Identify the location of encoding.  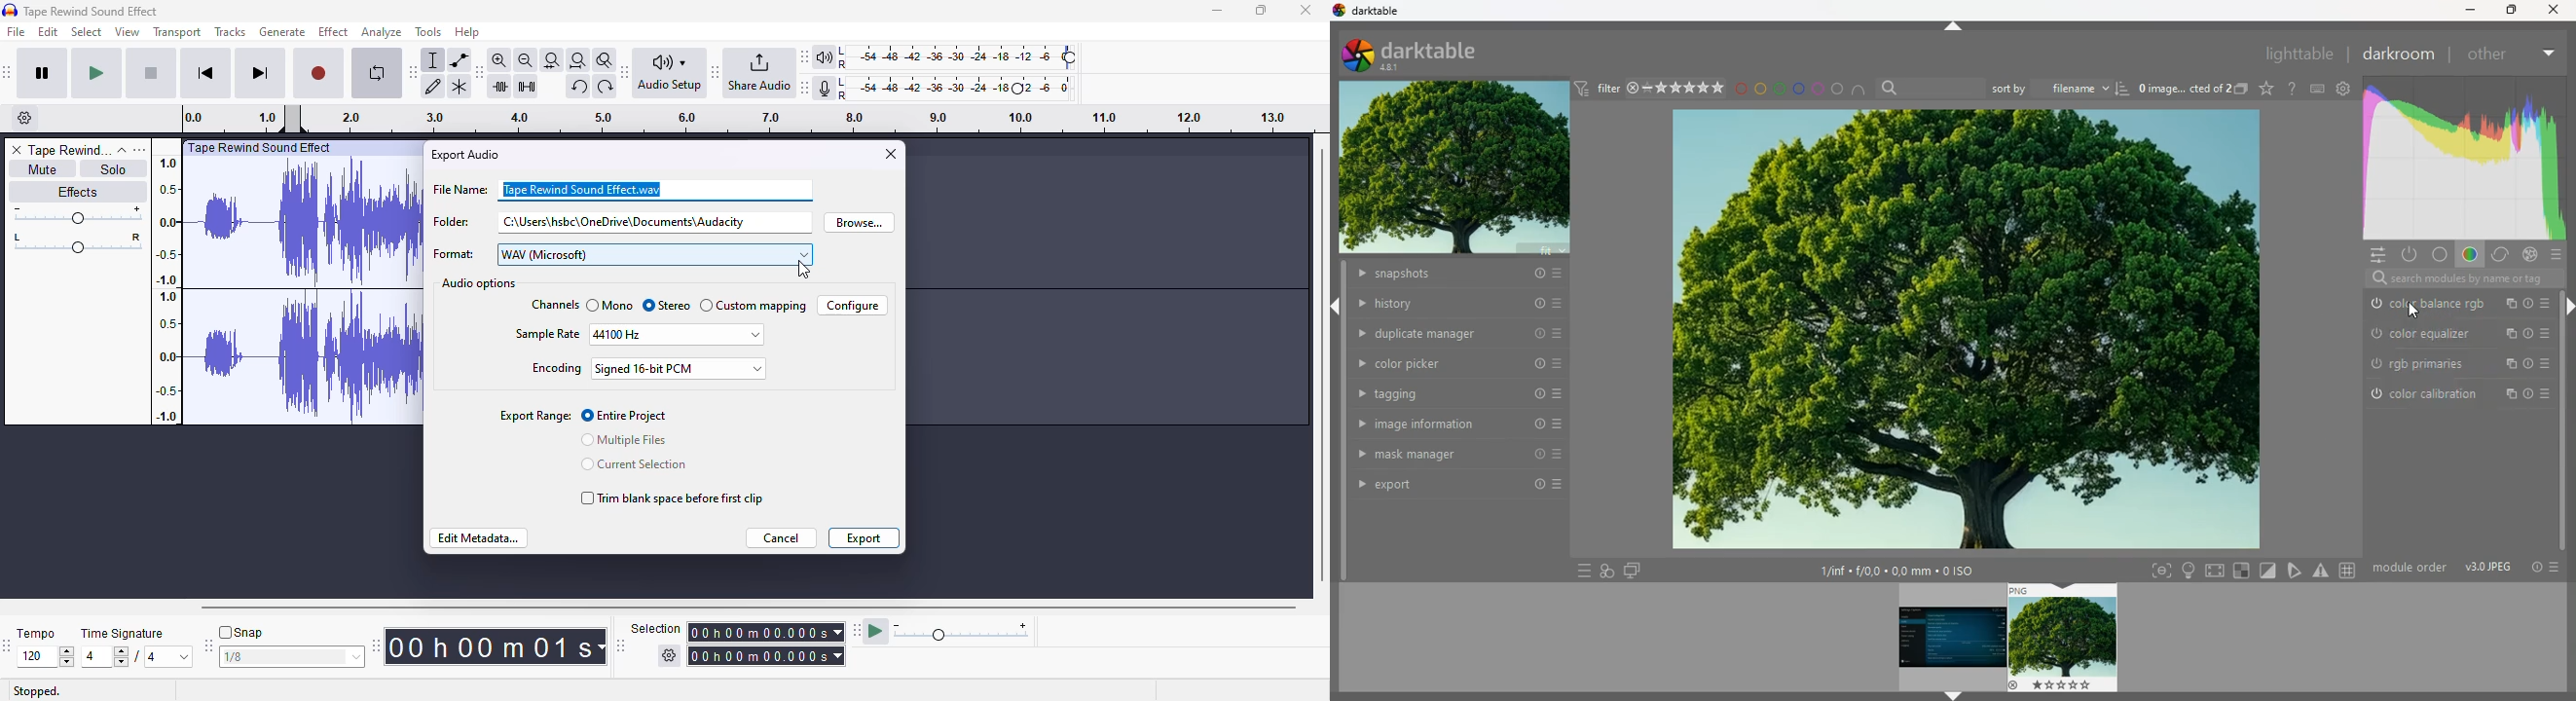
(648, 368).